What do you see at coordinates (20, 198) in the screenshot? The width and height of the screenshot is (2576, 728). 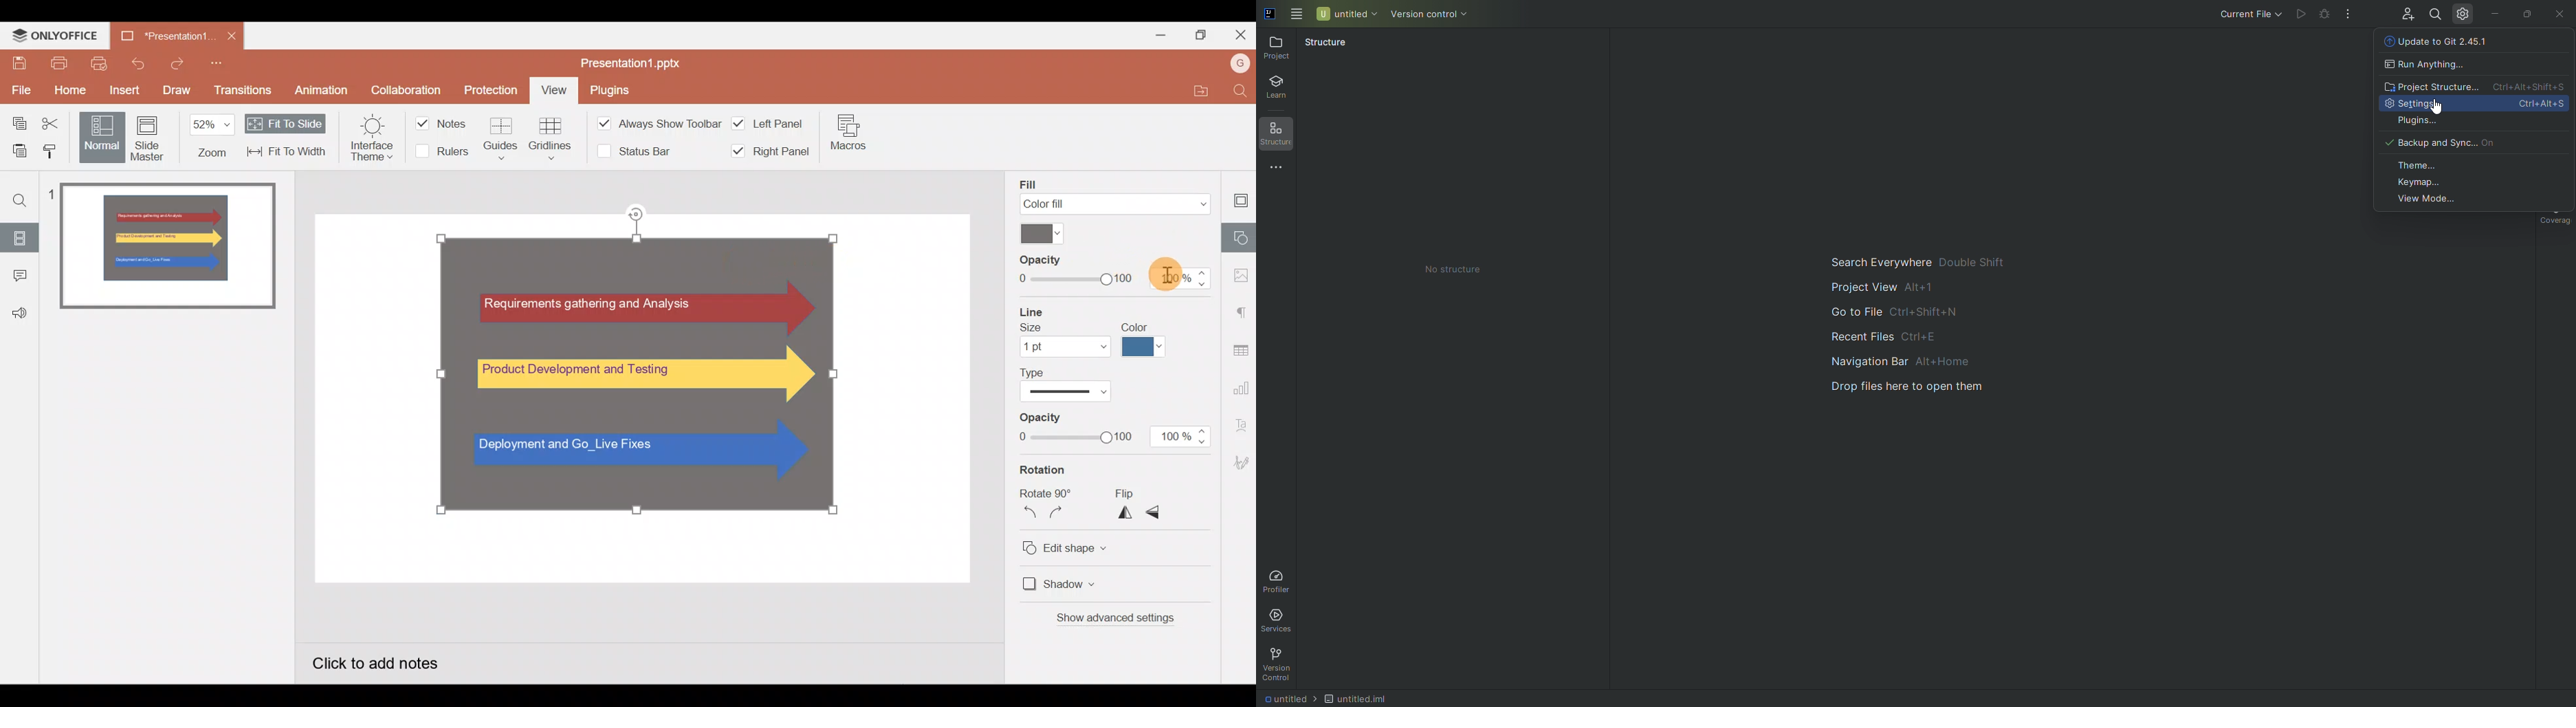 I see `Find` at bounding box center [20, 198].